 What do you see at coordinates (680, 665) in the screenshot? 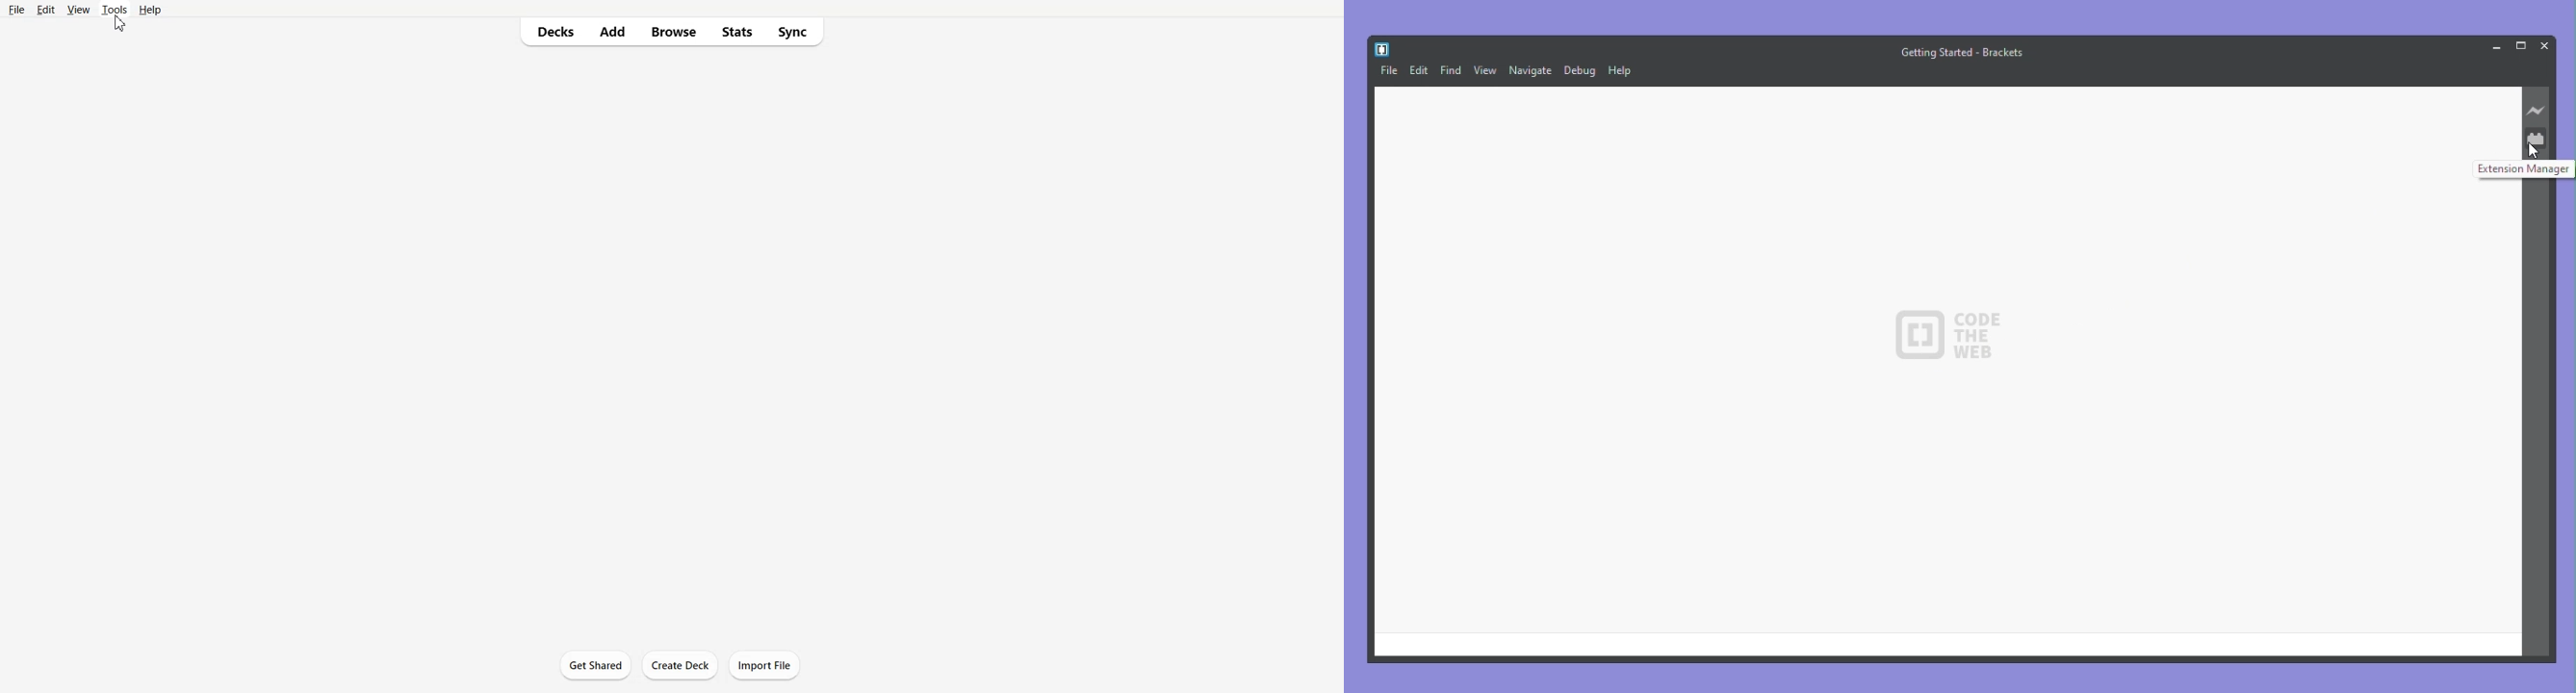
I see `Create Deck` at bounding box center [680, 665].